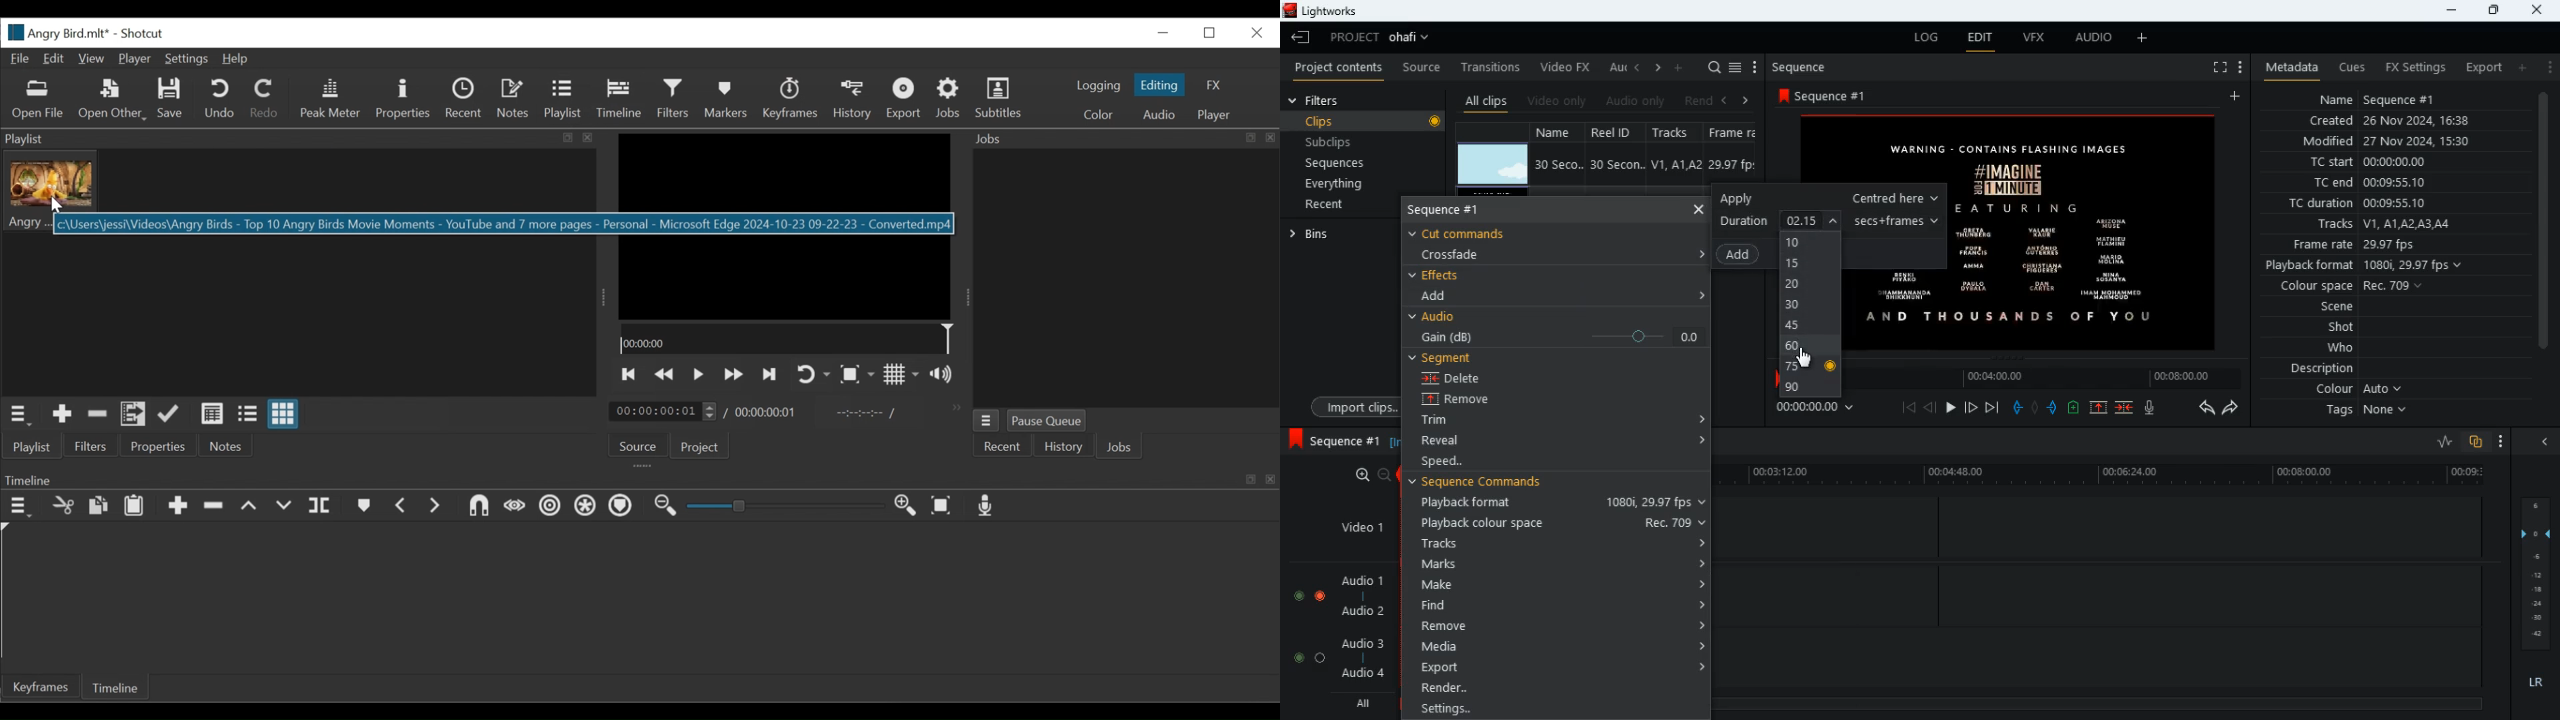  I want to click on timeline, so click(2108, 476).